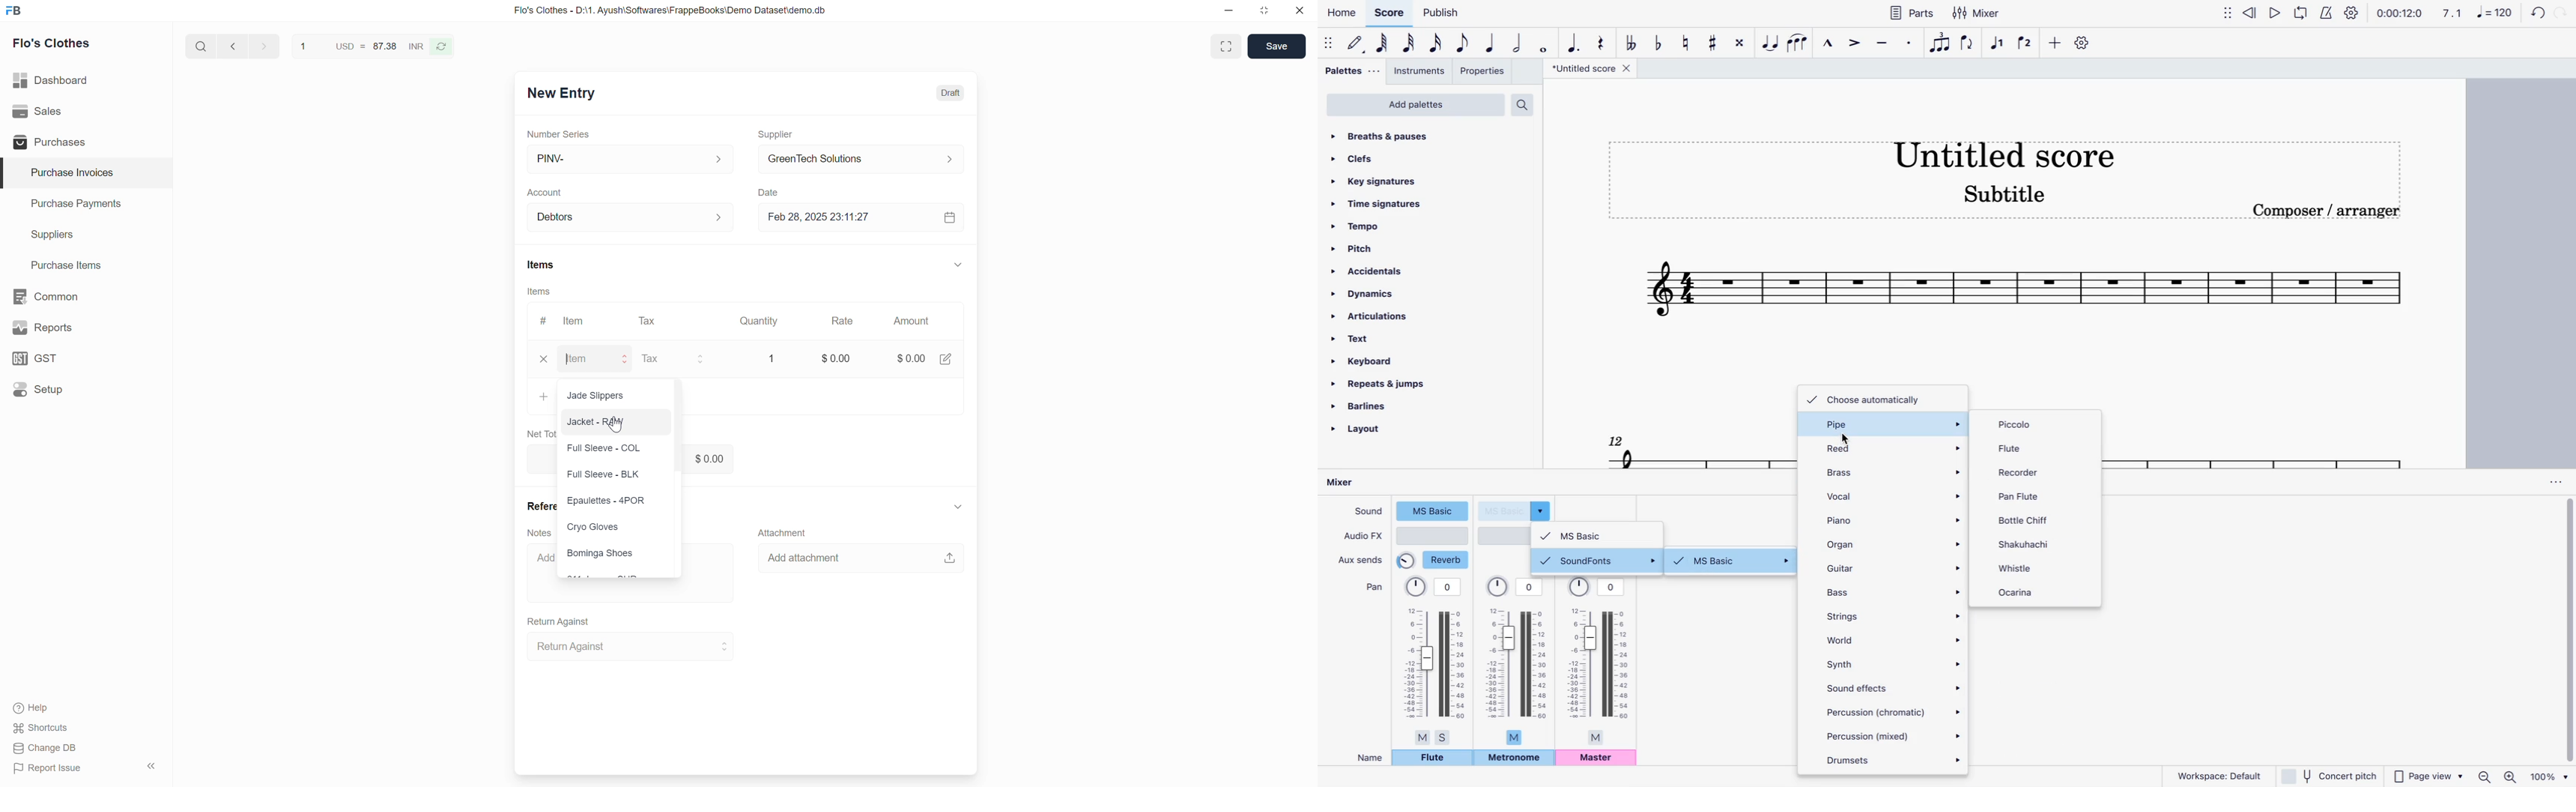  I want to click on Full Sleeve - COL, so click(616, 448).